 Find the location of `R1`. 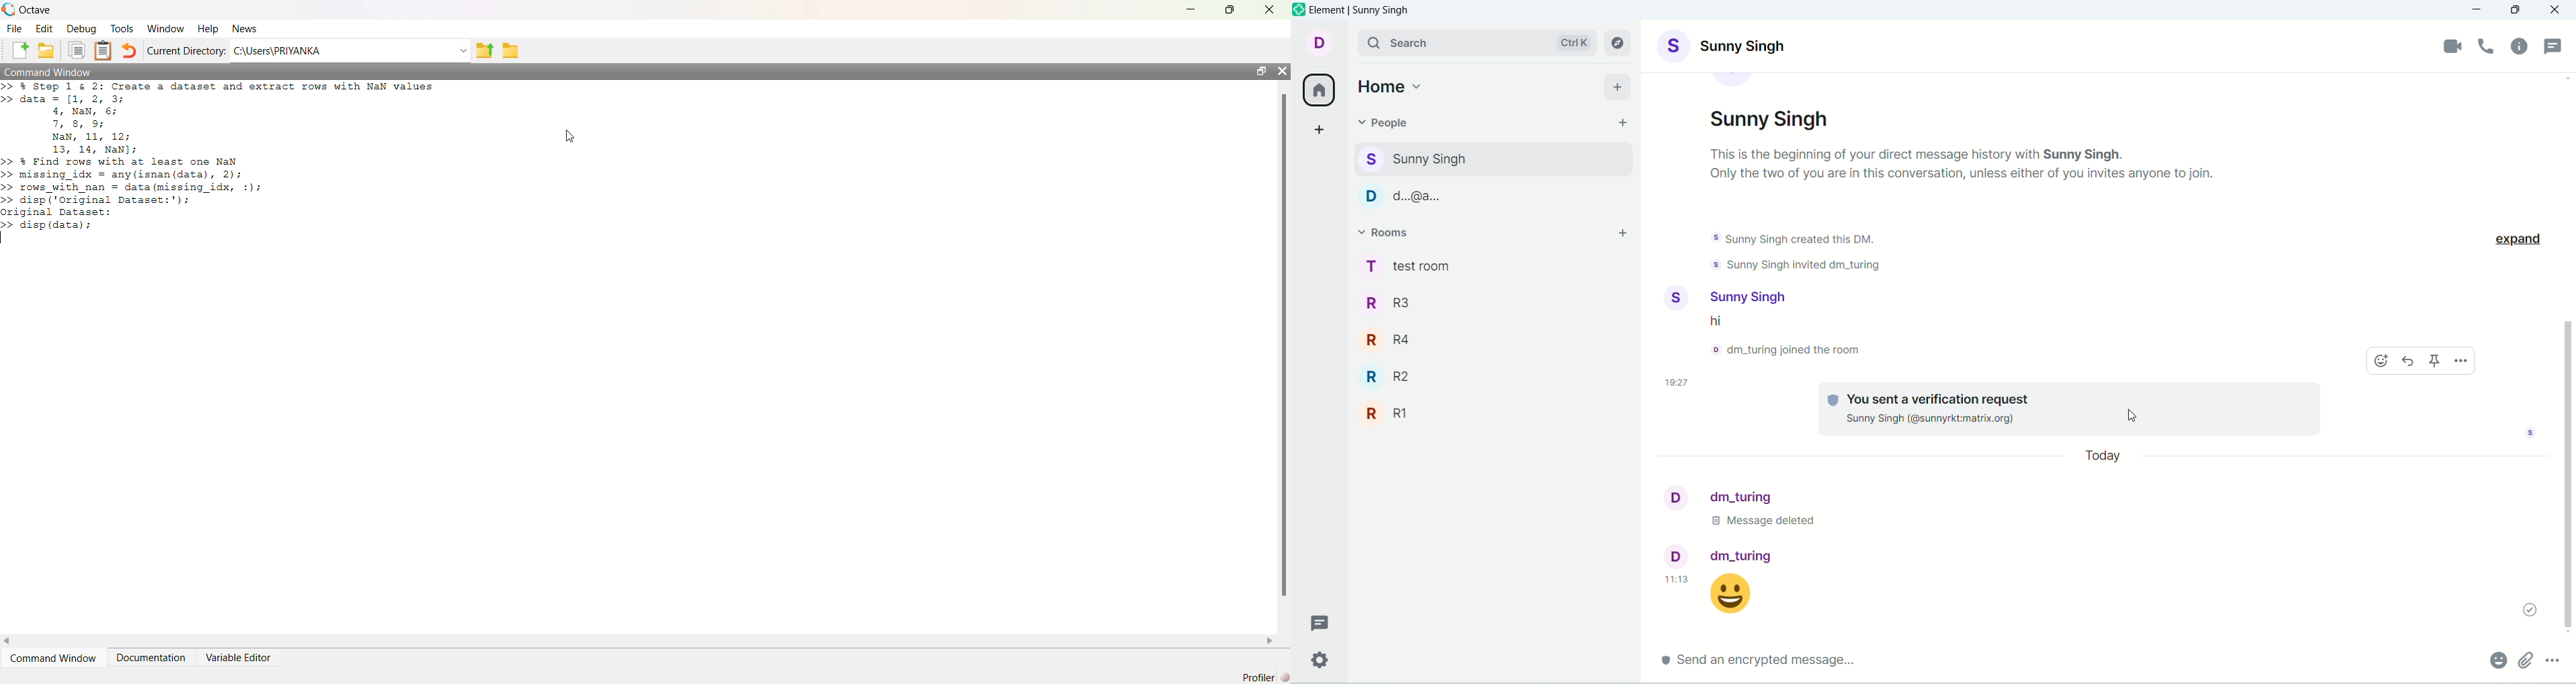

R1 is located at coordinates (1494, 410).